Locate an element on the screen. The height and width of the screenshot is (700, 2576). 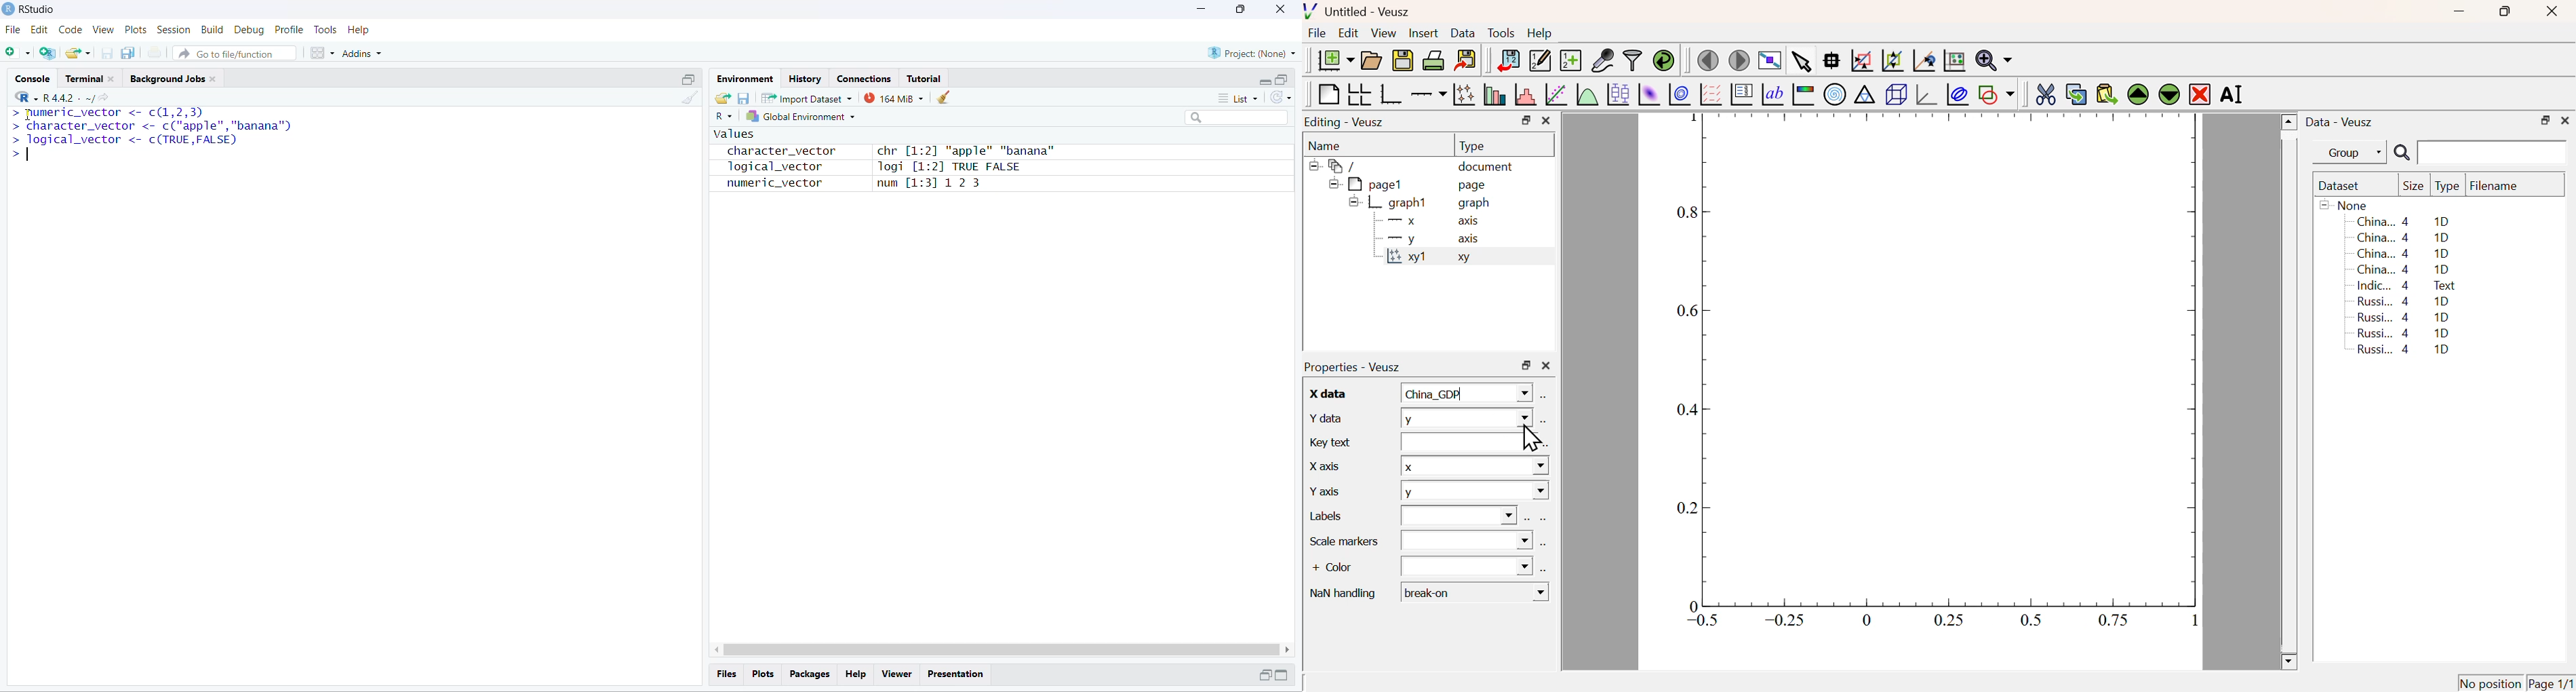
Go to file/function is located at coordinates (233, 54).